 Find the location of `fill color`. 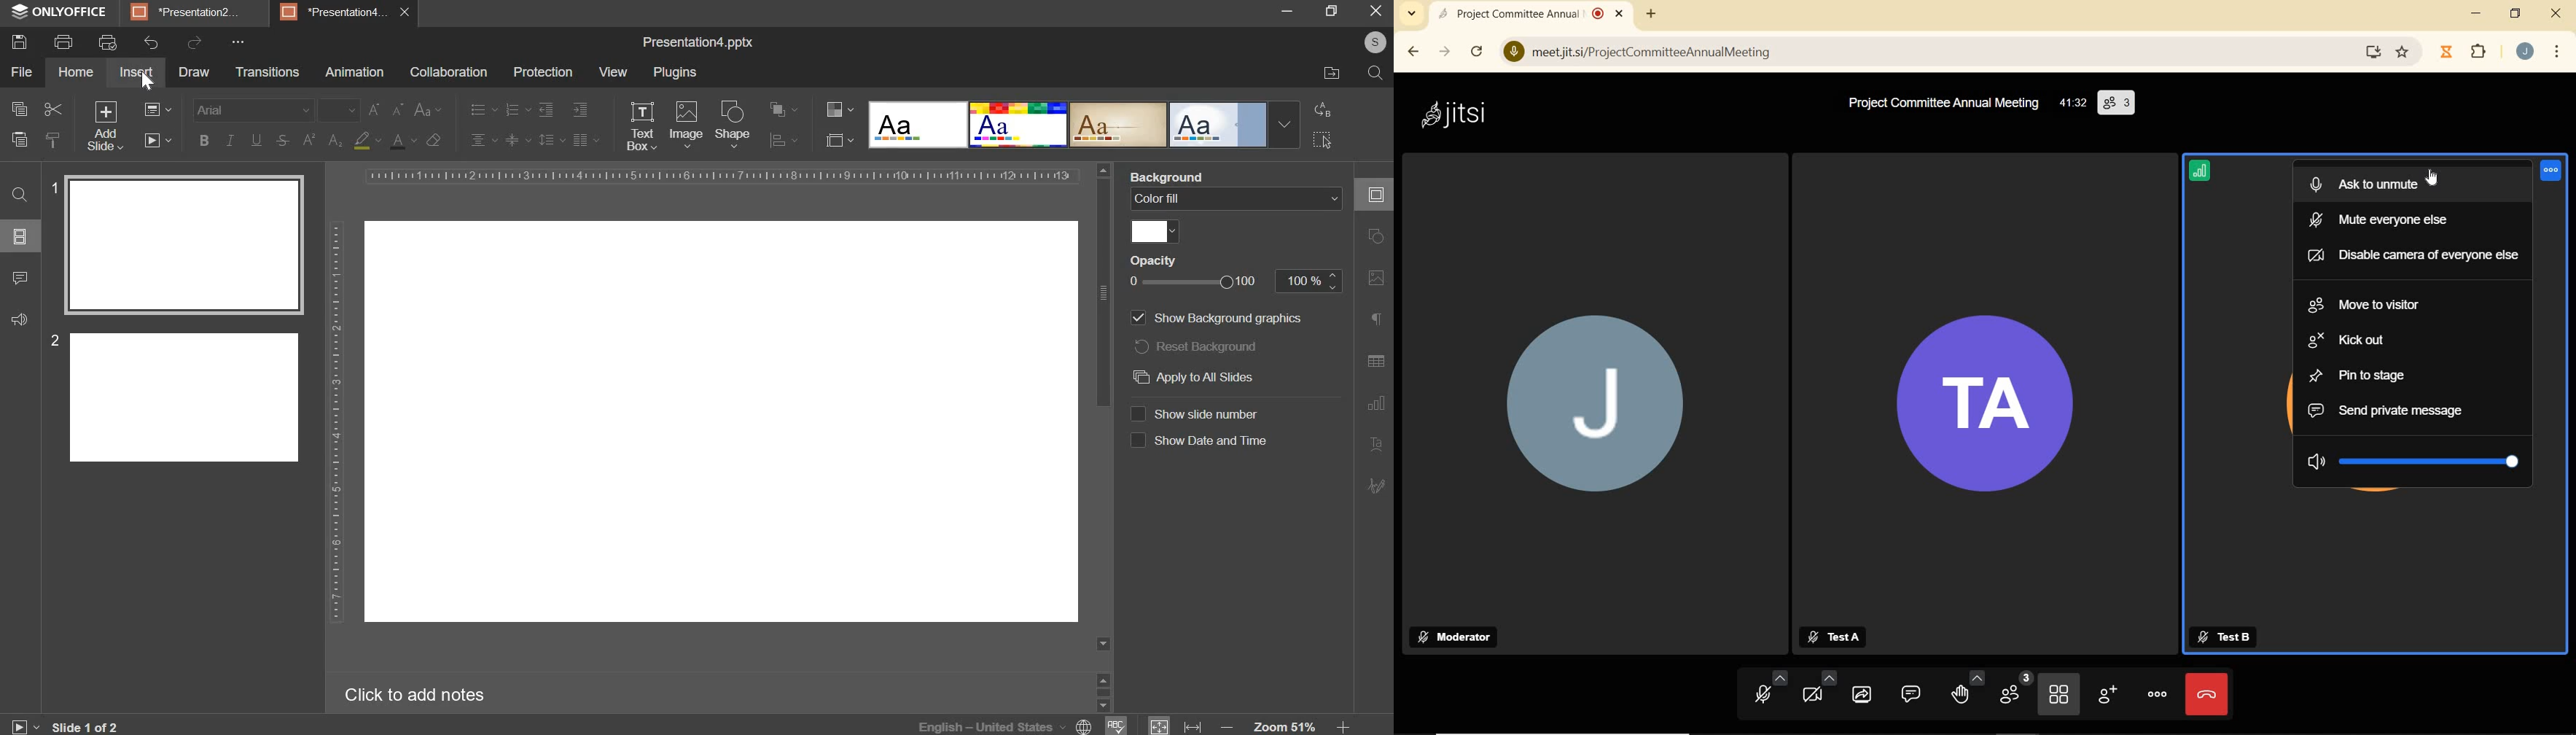

fill color is located at coordinates (365, 140).